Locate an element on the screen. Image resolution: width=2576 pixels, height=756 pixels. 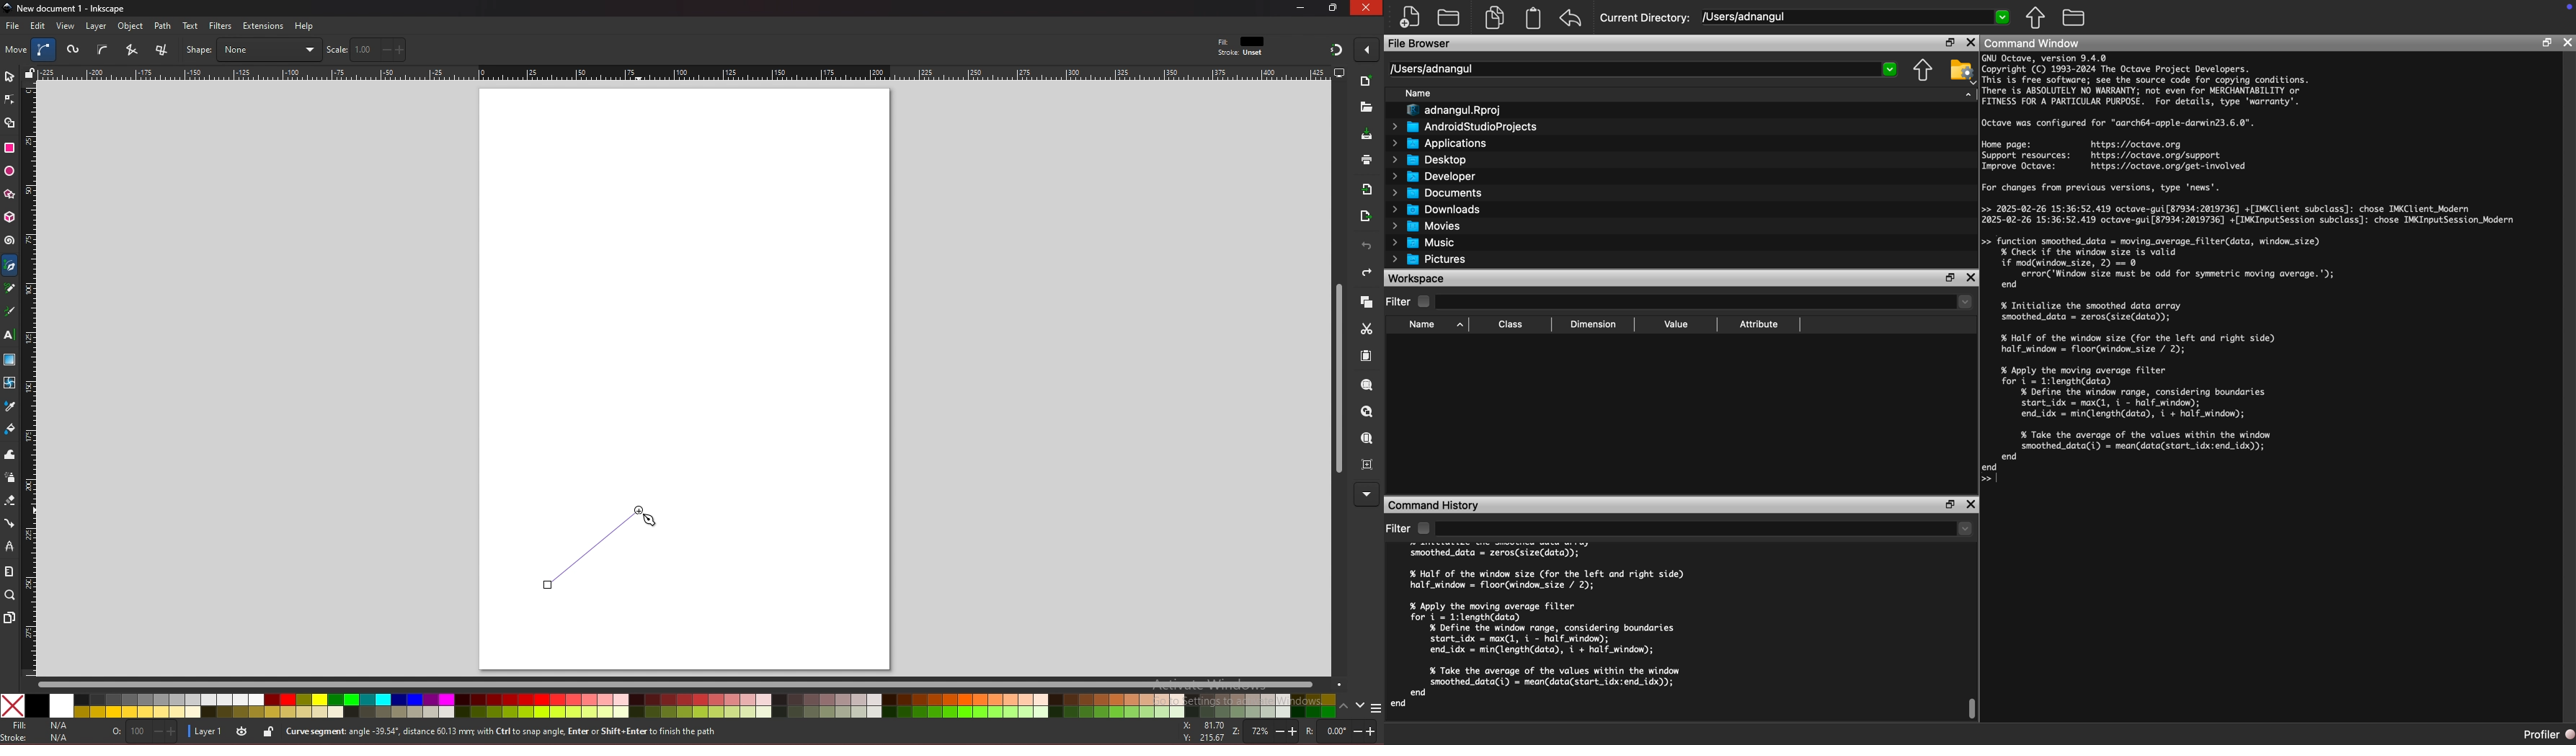
Restore Down is located at coordinates (2546, 43).